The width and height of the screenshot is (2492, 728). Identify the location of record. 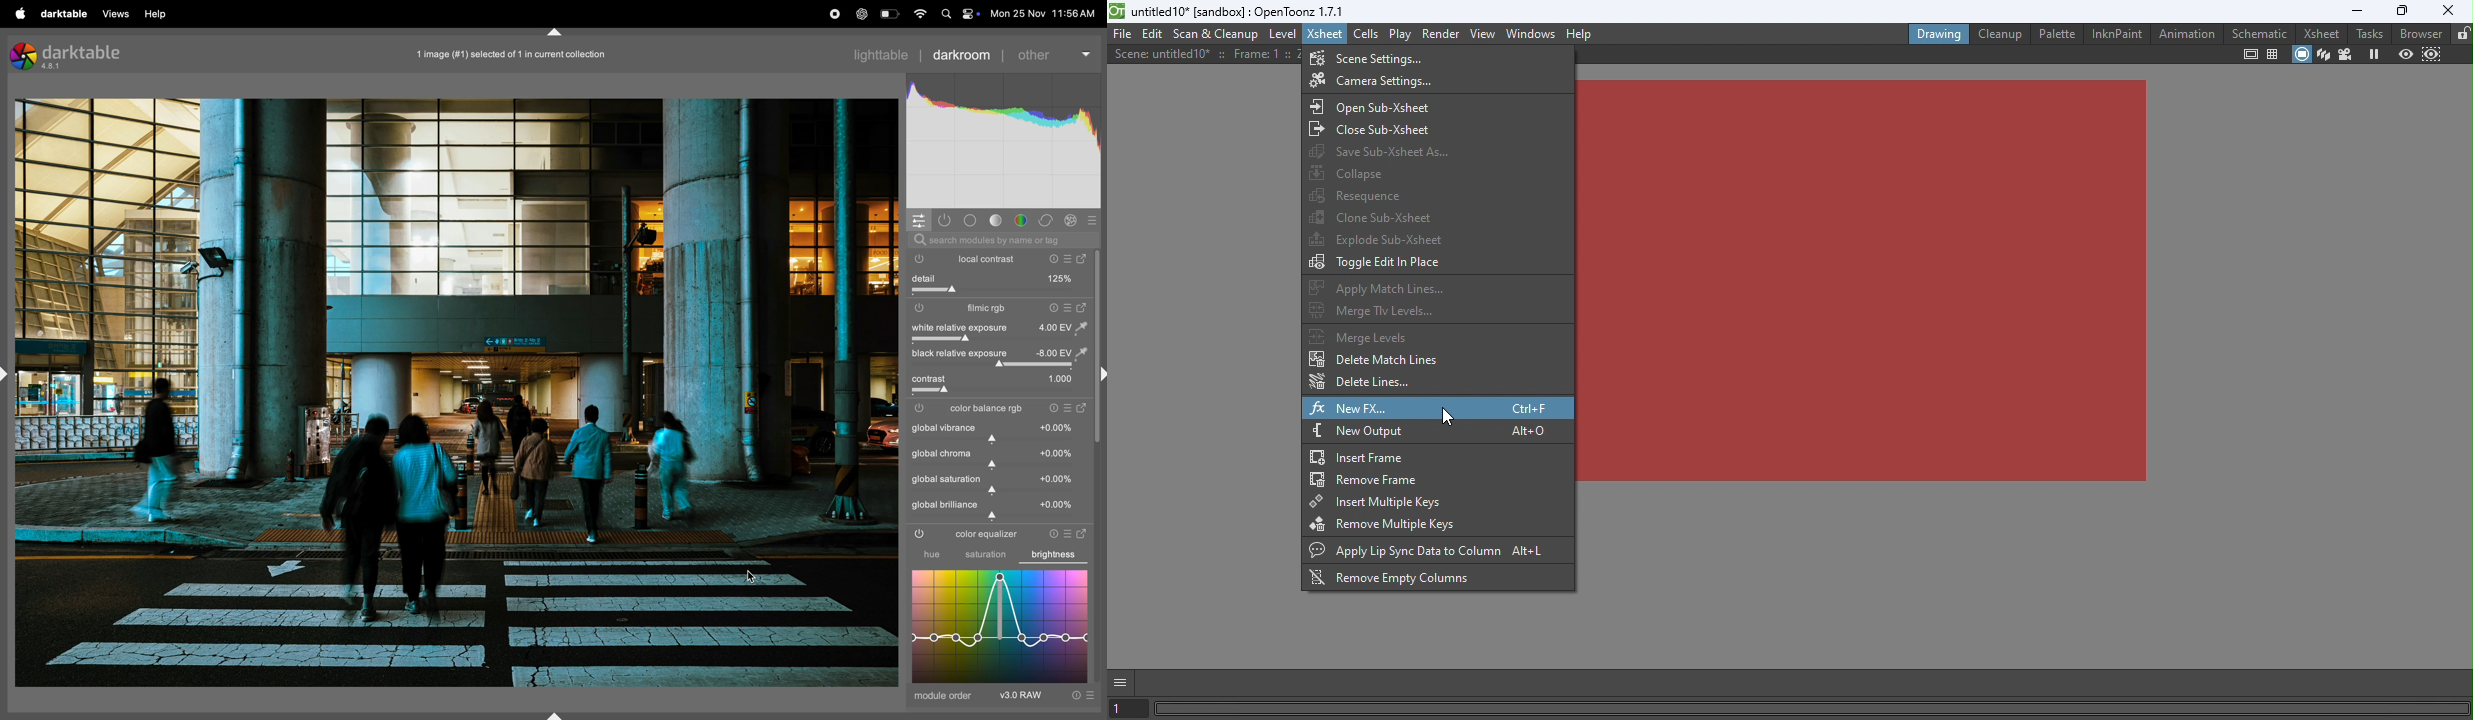
(836, 13).